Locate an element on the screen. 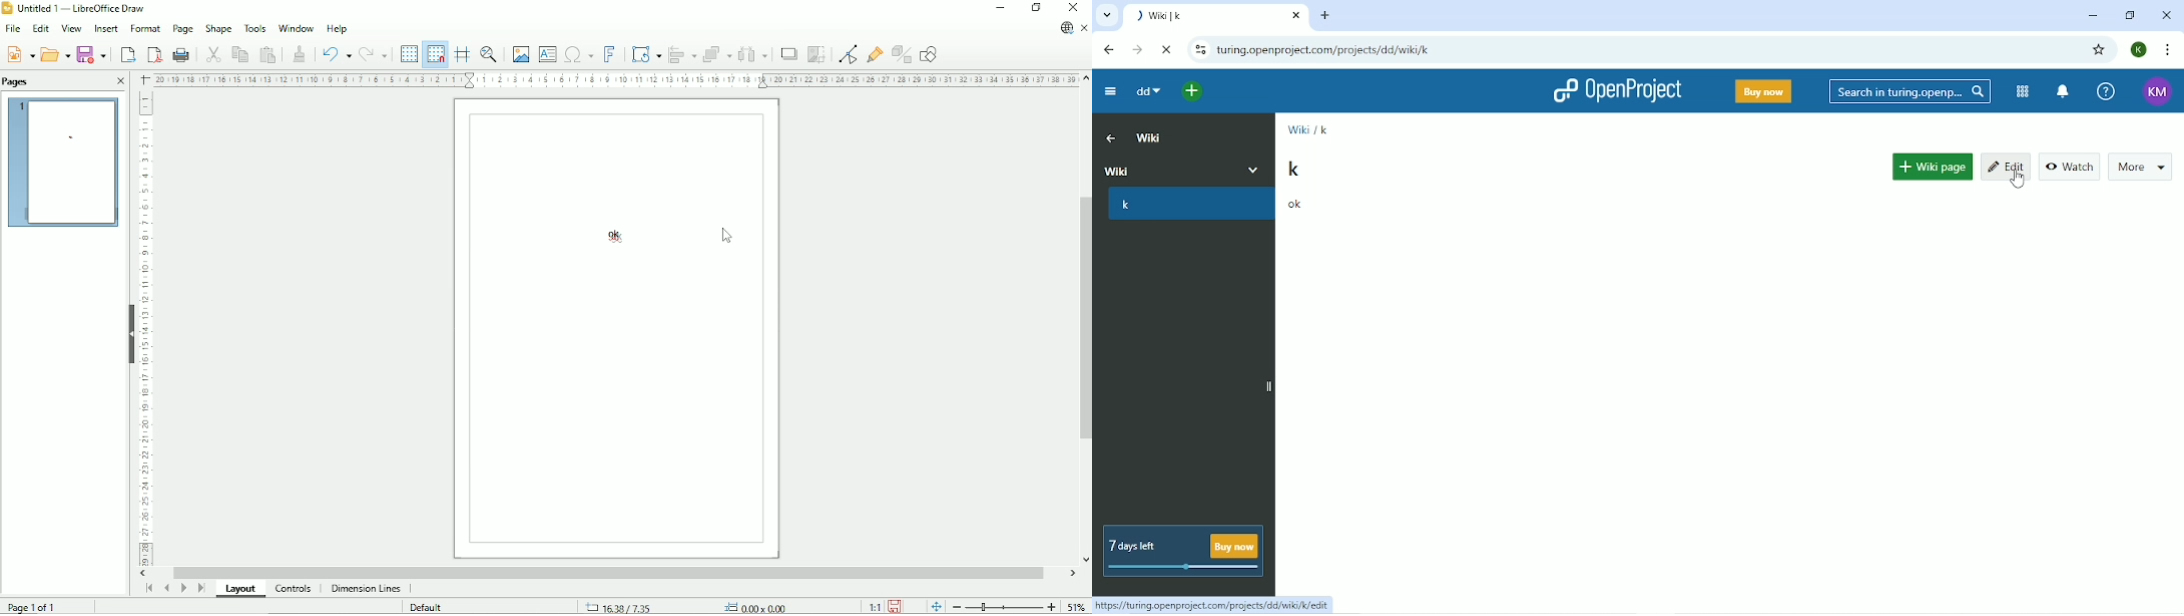  Zoom & pan is located at coordinates (487, 53).